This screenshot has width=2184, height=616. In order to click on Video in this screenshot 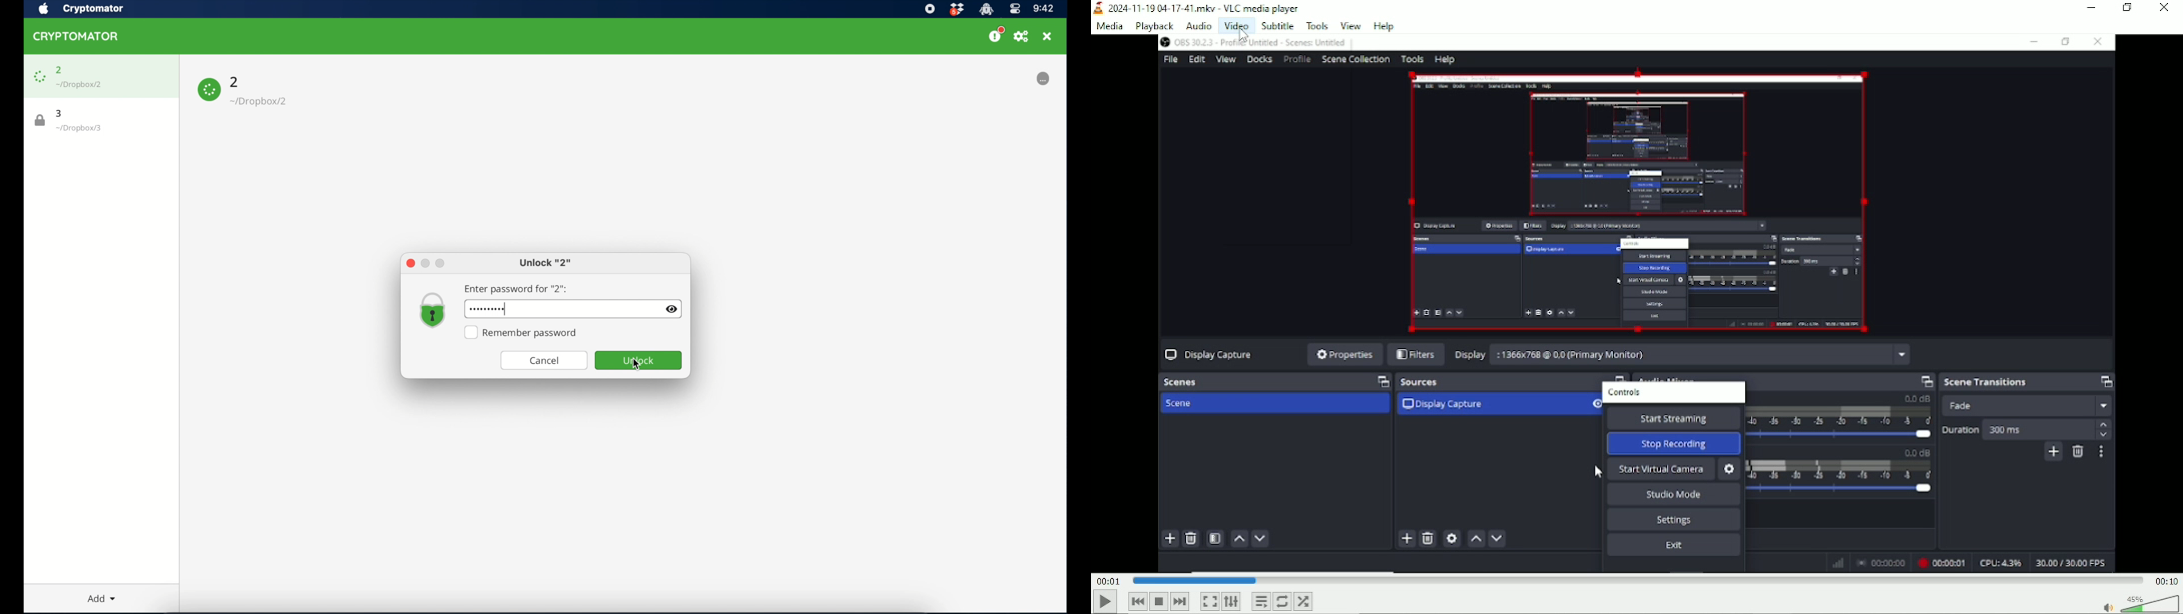, I will do `click(1638, 304)`.